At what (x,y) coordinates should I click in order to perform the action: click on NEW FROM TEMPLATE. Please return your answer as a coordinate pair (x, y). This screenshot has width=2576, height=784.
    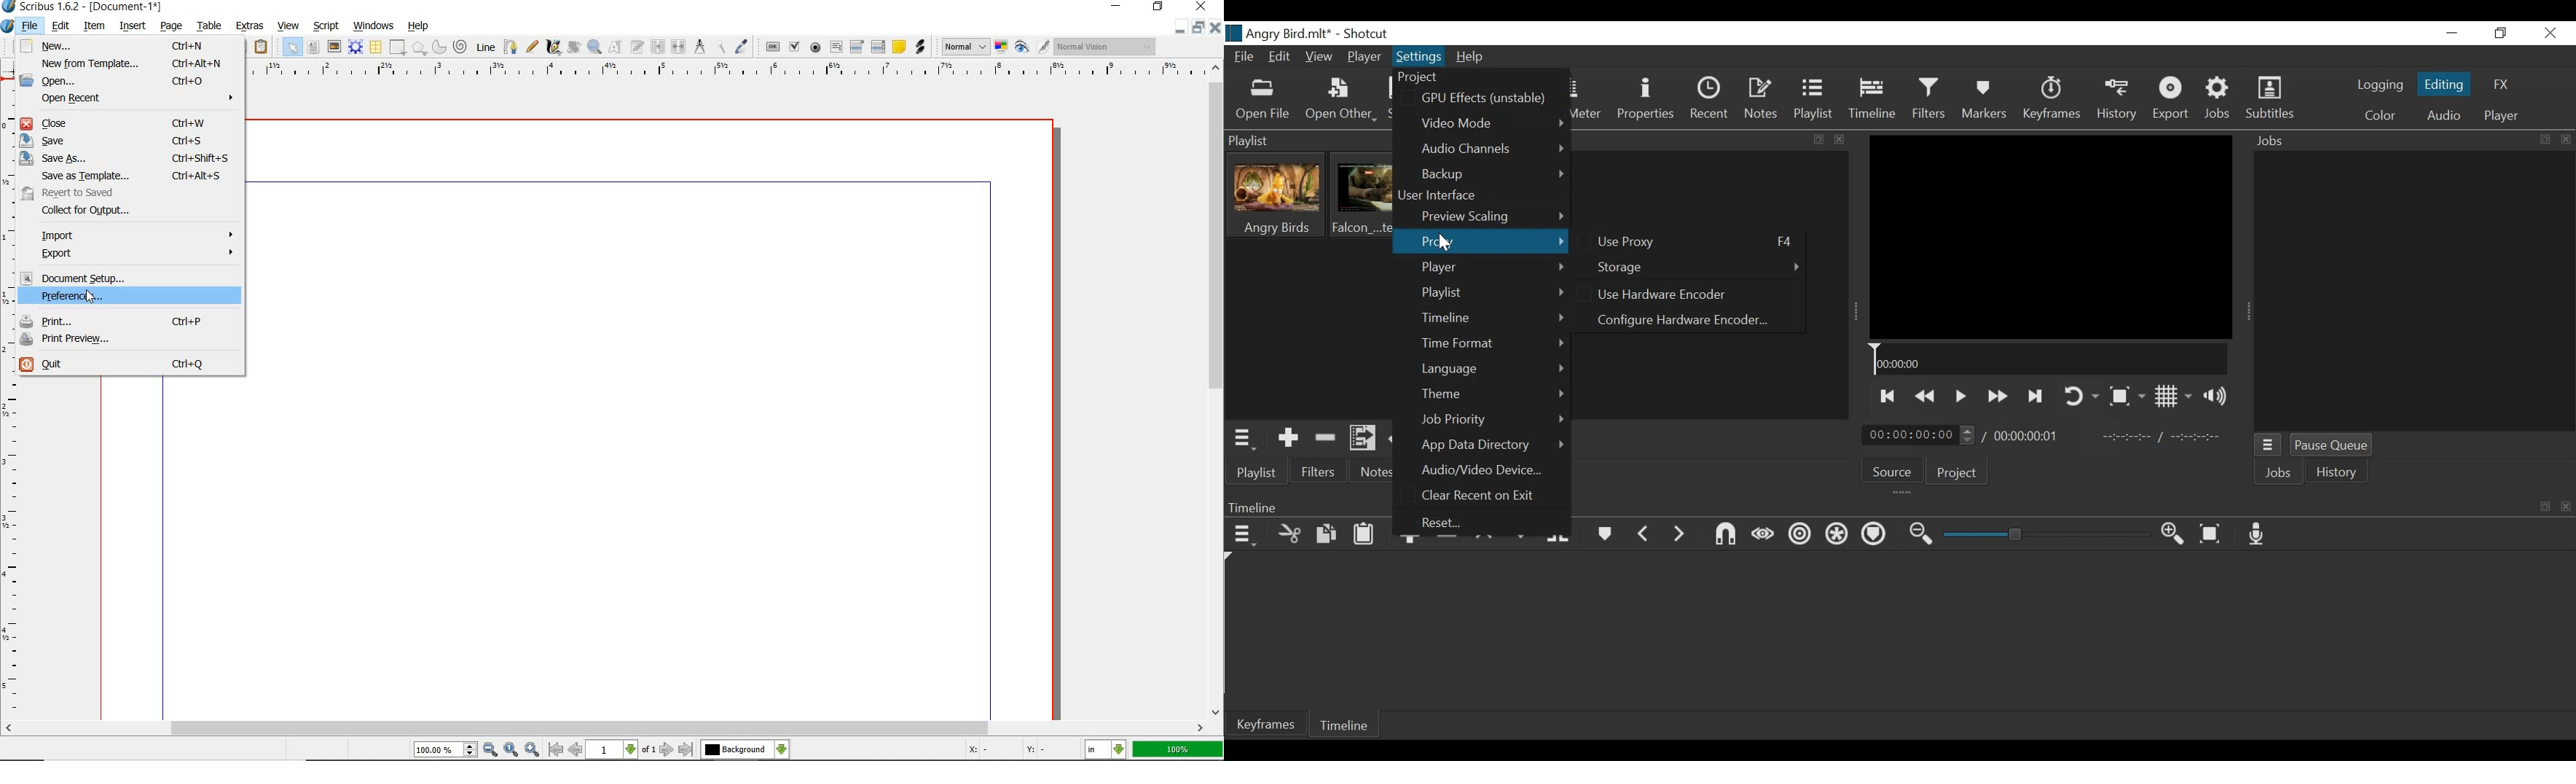
    Looking at the image, I should click on (133, 63).